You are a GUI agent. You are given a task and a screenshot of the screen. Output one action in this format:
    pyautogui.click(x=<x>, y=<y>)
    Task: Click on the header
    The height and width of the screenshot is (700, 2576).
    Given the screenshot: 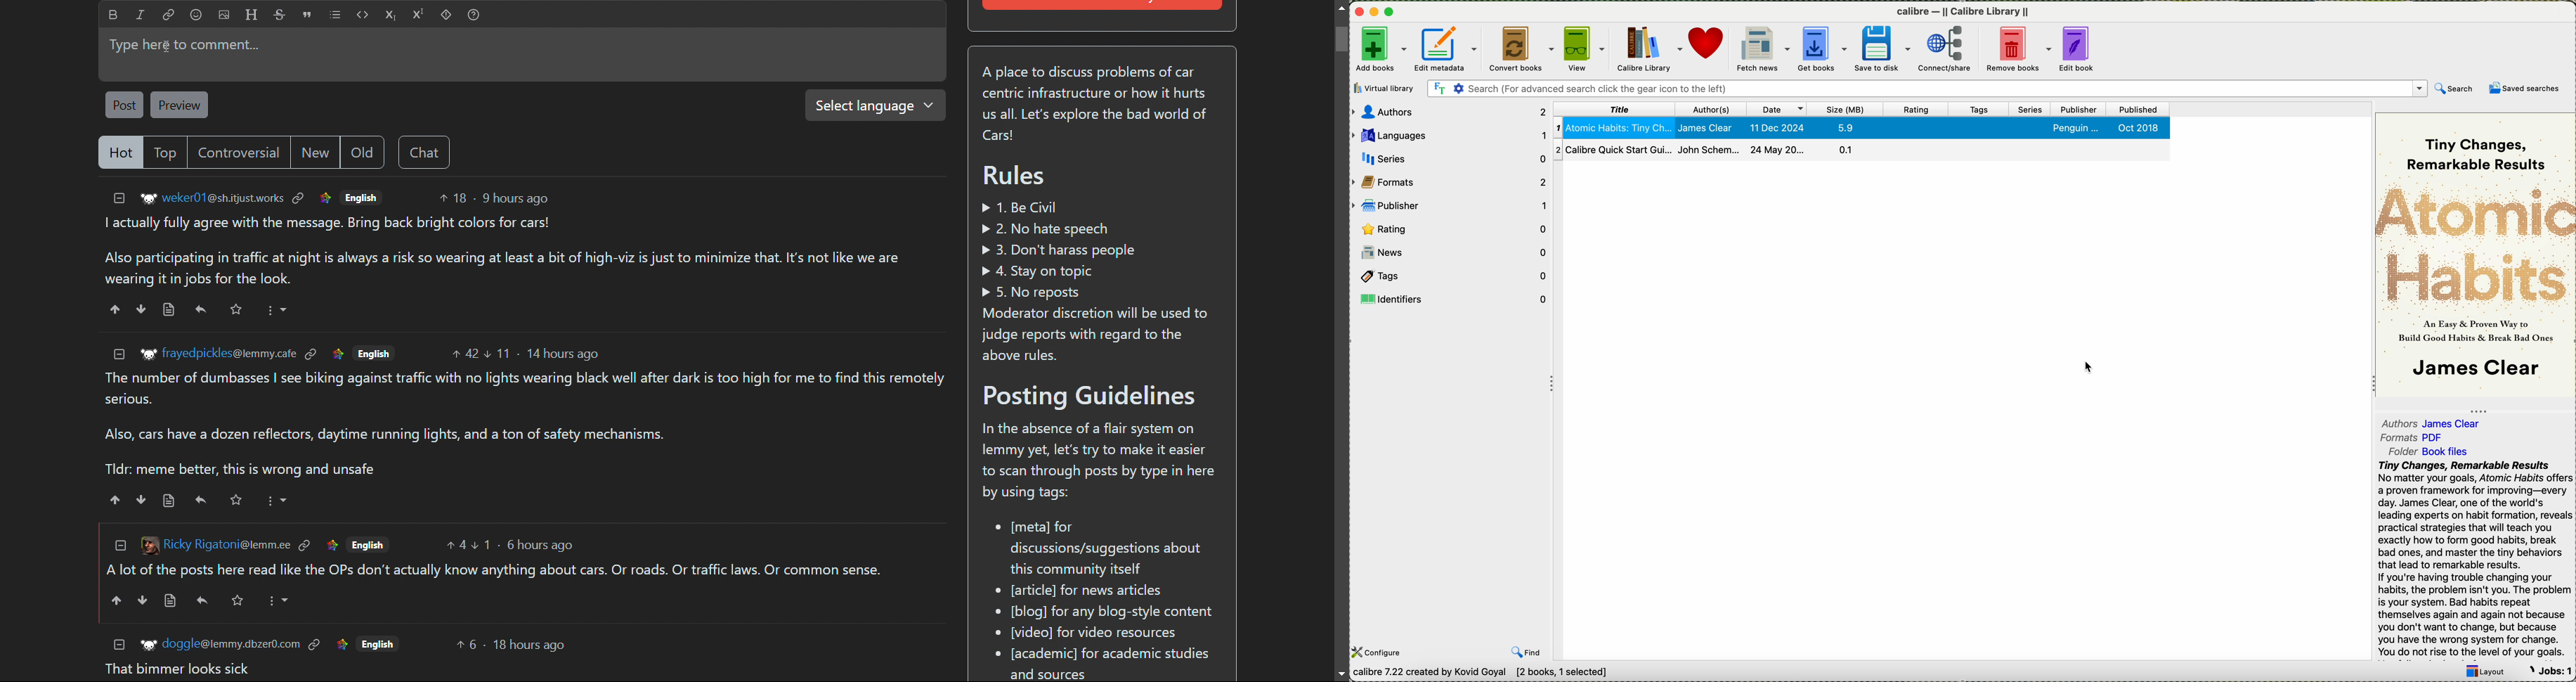 What is the action you would take?
    pyautogui.click(x=250, y=15)
    